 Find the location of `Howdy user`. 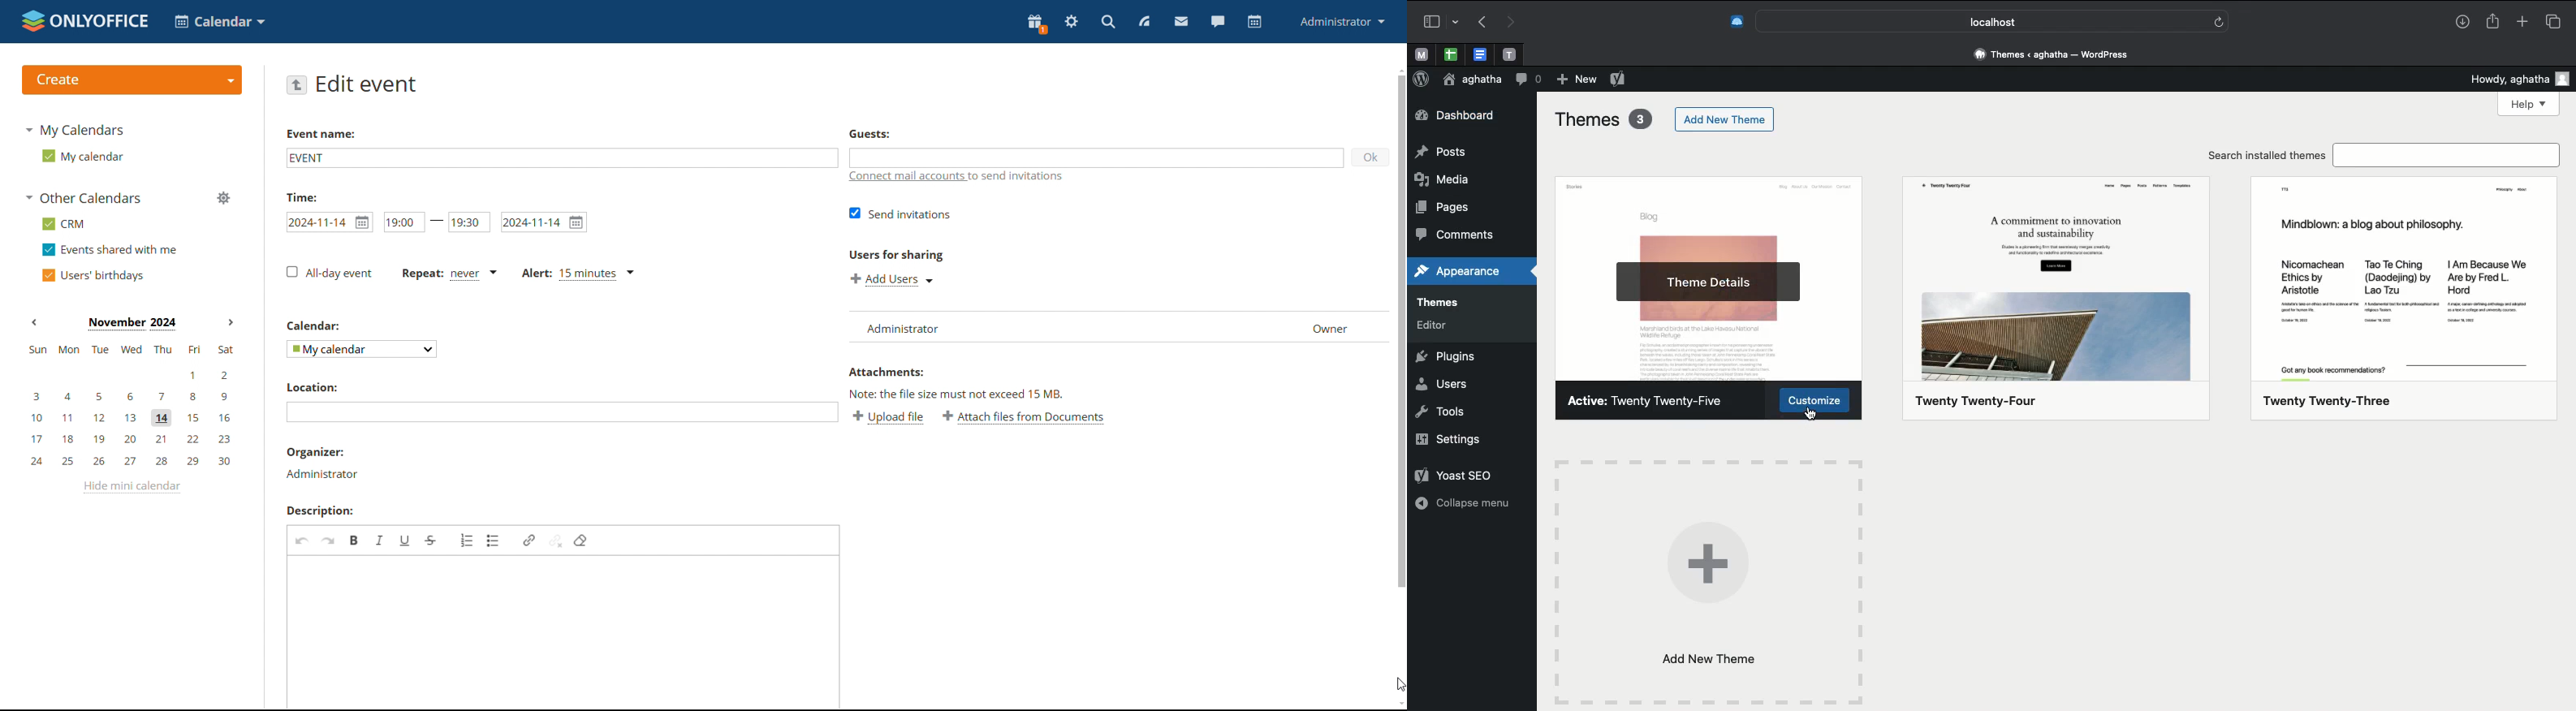

Howdy user is located at coordinates (2522, 79).